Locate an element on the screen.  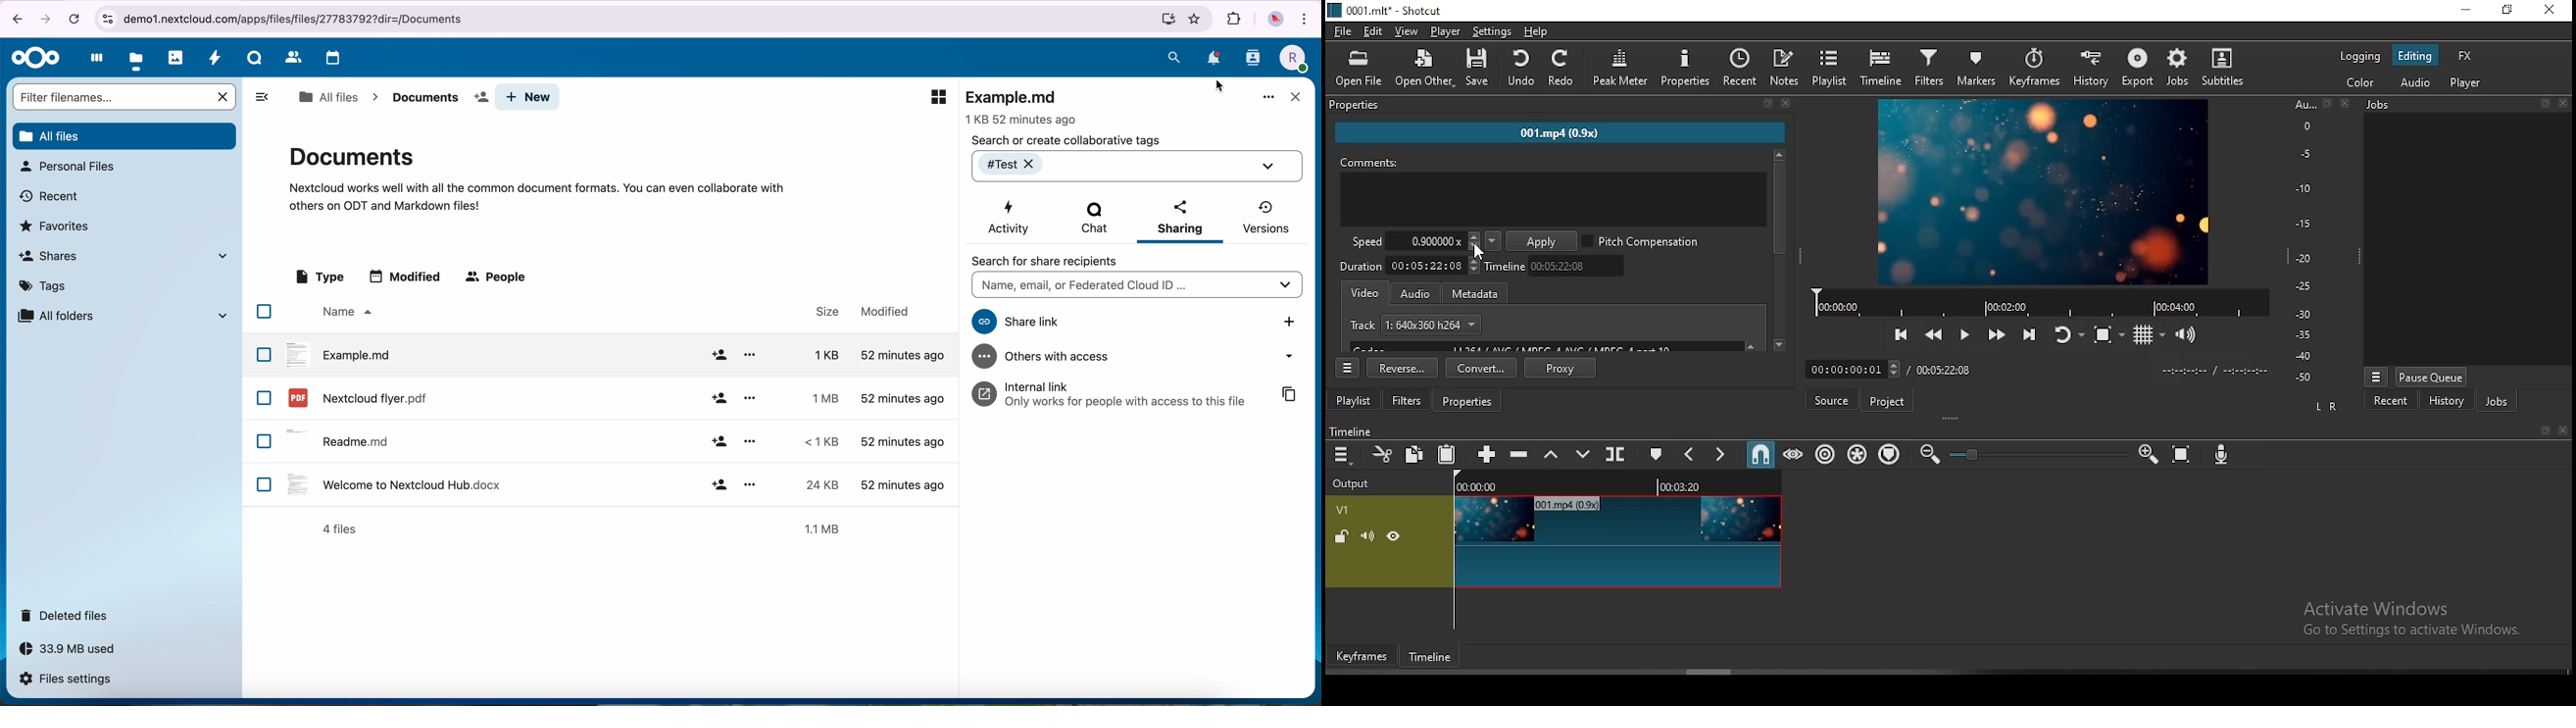
snap is located at coordinates (1762, 454).